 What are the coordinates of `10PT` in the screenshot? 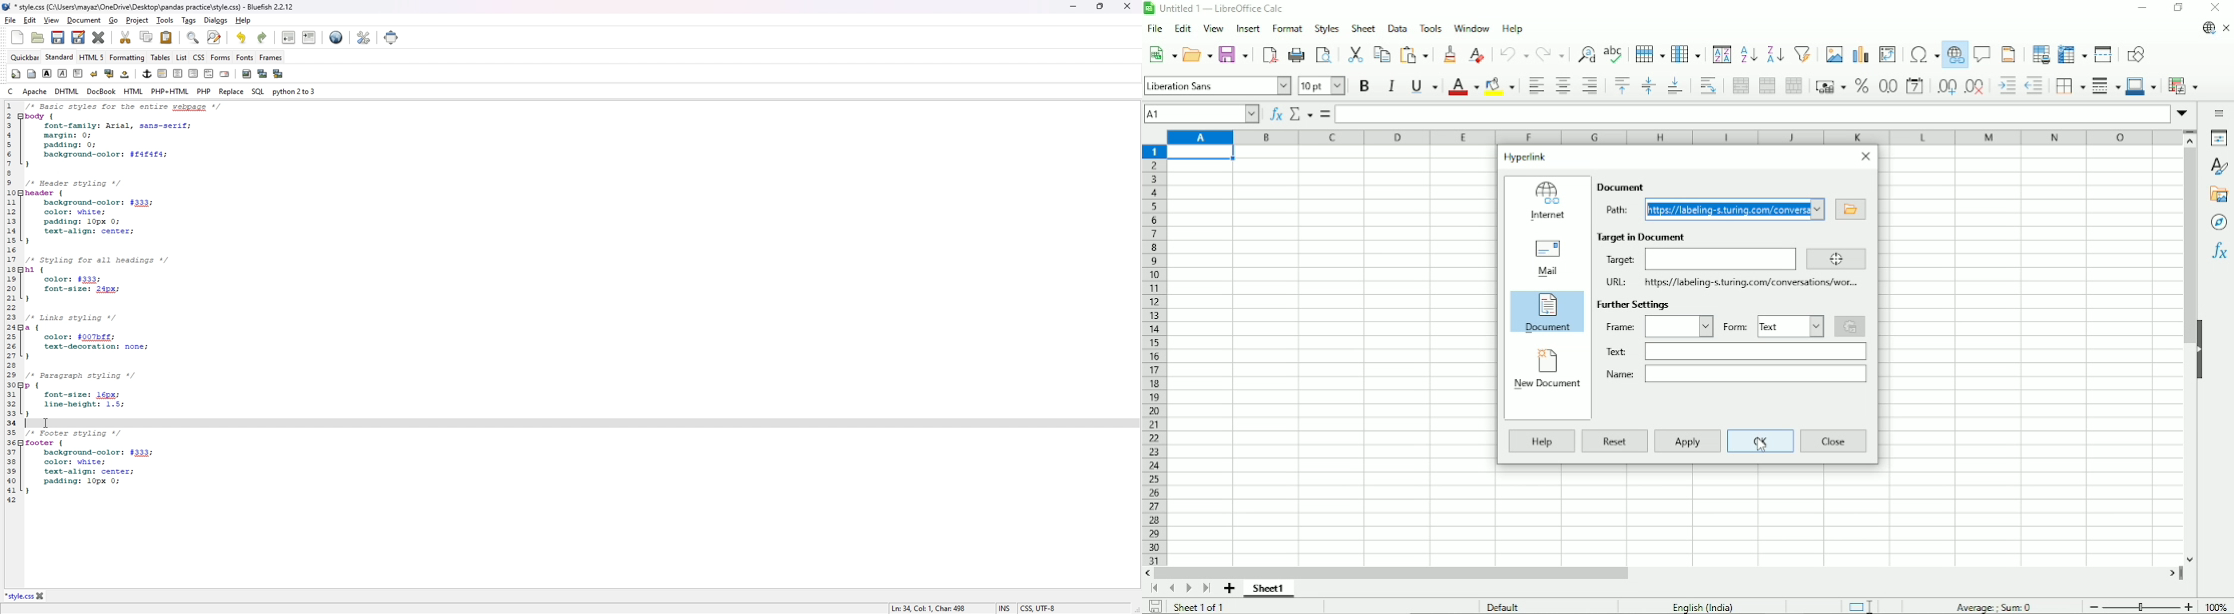 It's located at (1322, 85).